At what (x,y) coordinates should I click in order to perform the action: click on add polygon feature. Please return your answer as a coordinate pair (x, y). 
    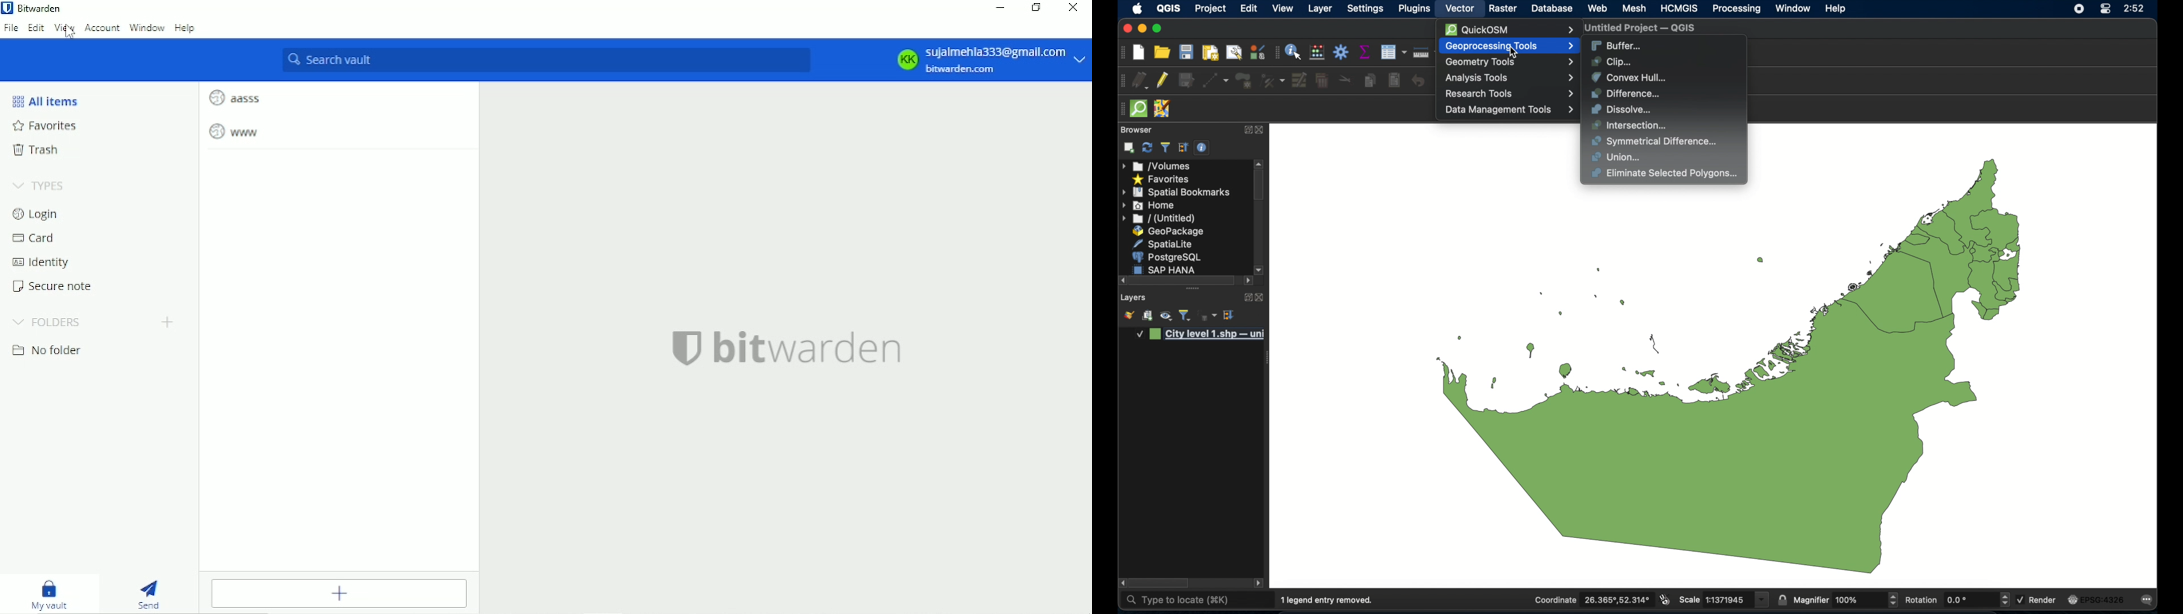
    Looking at the image, I should click on (1244, 80).